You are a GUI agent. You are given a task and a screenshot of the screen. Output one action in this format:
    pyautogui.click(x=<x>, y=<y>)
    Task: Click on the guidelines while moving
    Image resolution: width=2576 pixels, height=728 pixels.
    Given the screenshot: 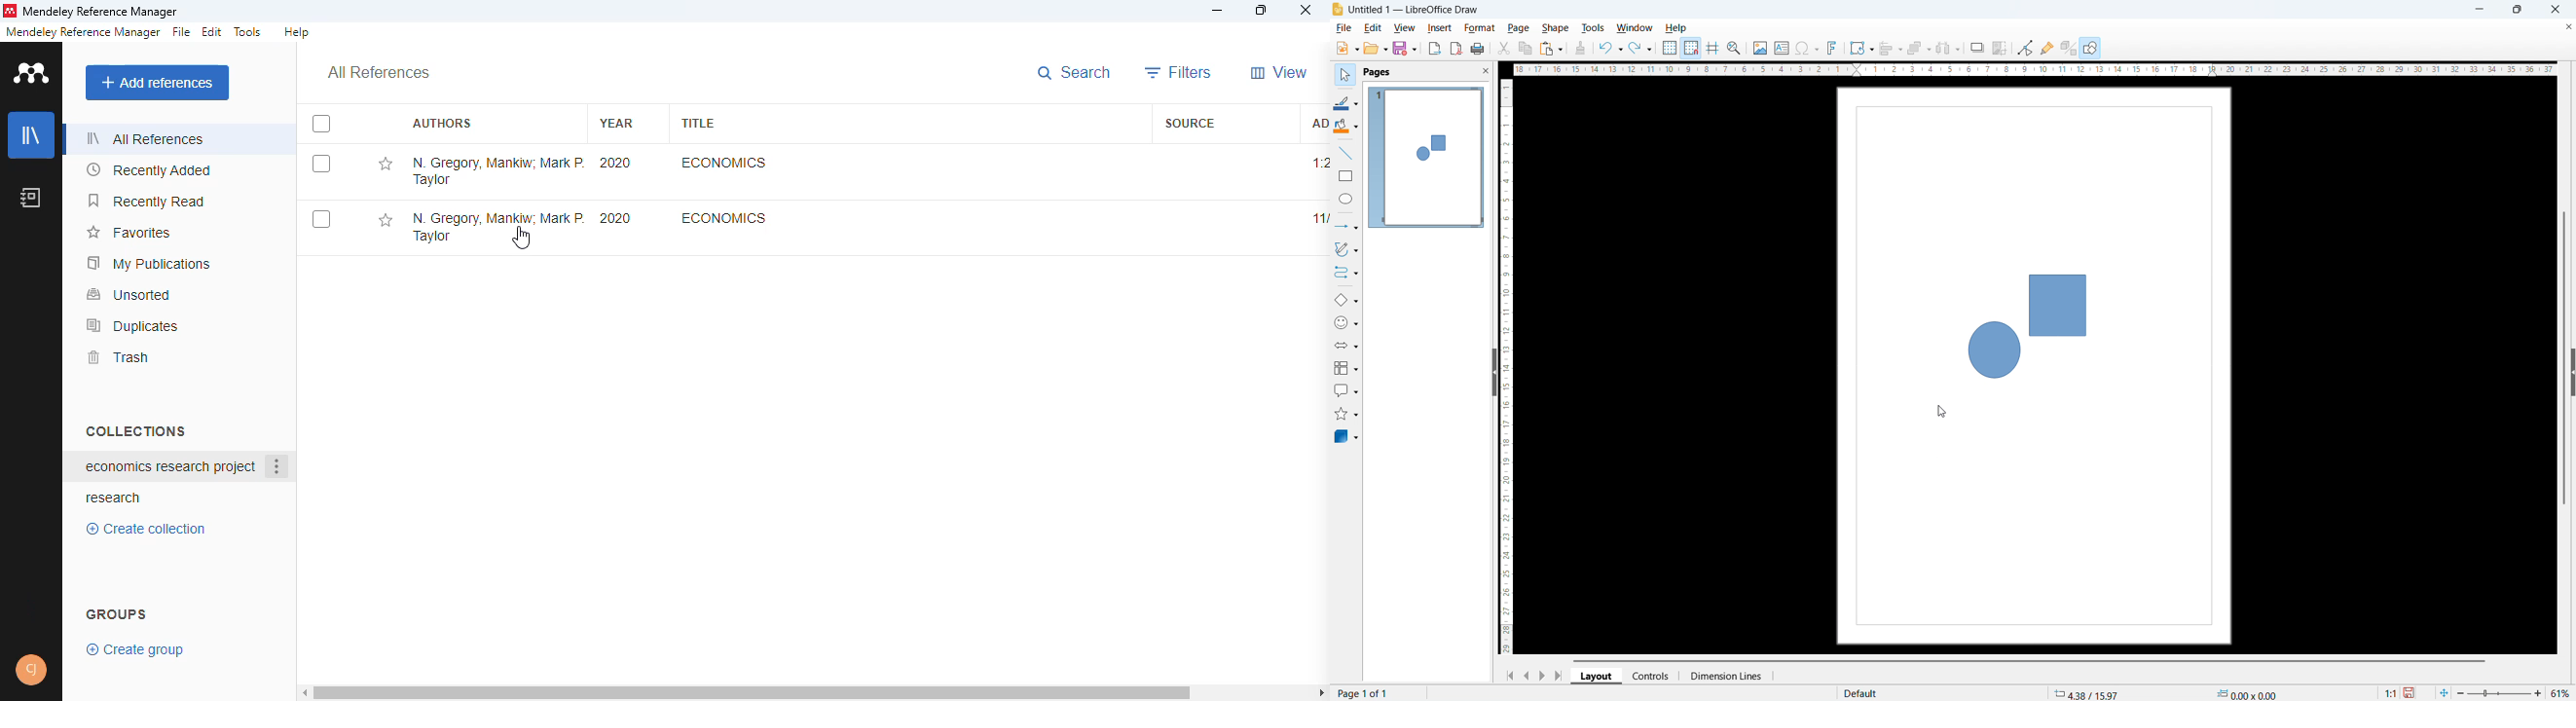 What is the action you would take?
    pyautogui.click(x=1713, y=47)
    